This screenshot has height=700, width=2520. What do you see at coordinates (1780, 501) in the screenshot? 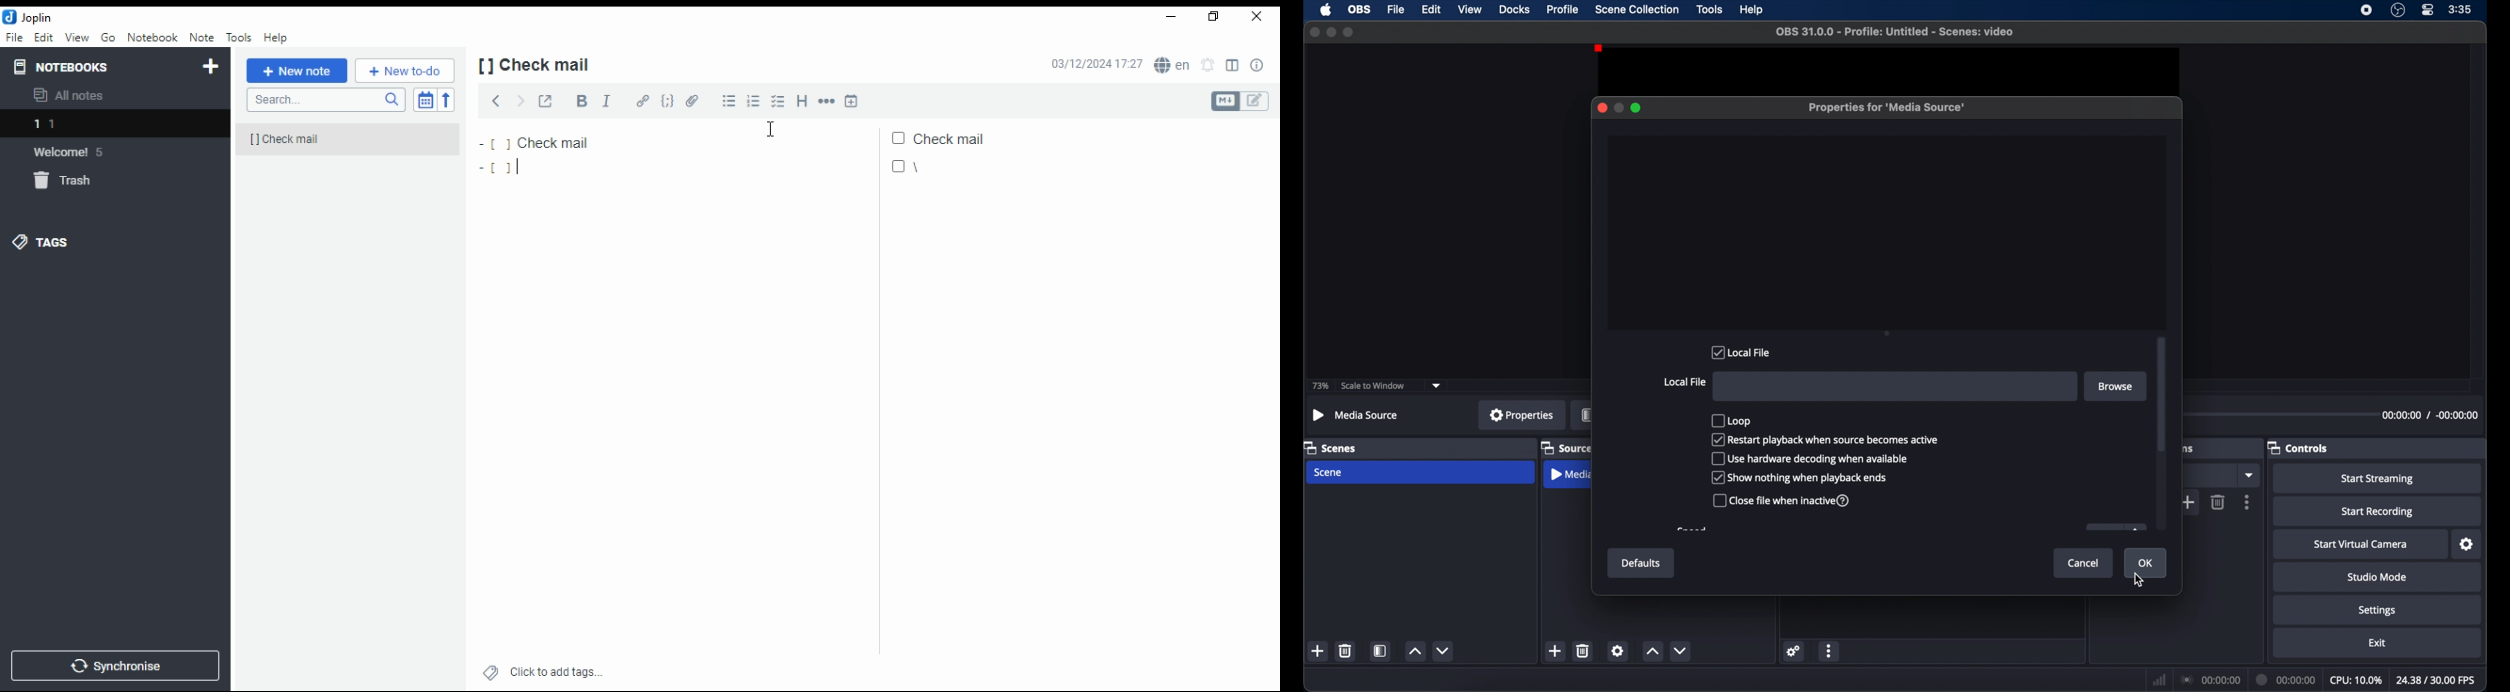
I see `checkbox` at bounding box center [1780, 501].